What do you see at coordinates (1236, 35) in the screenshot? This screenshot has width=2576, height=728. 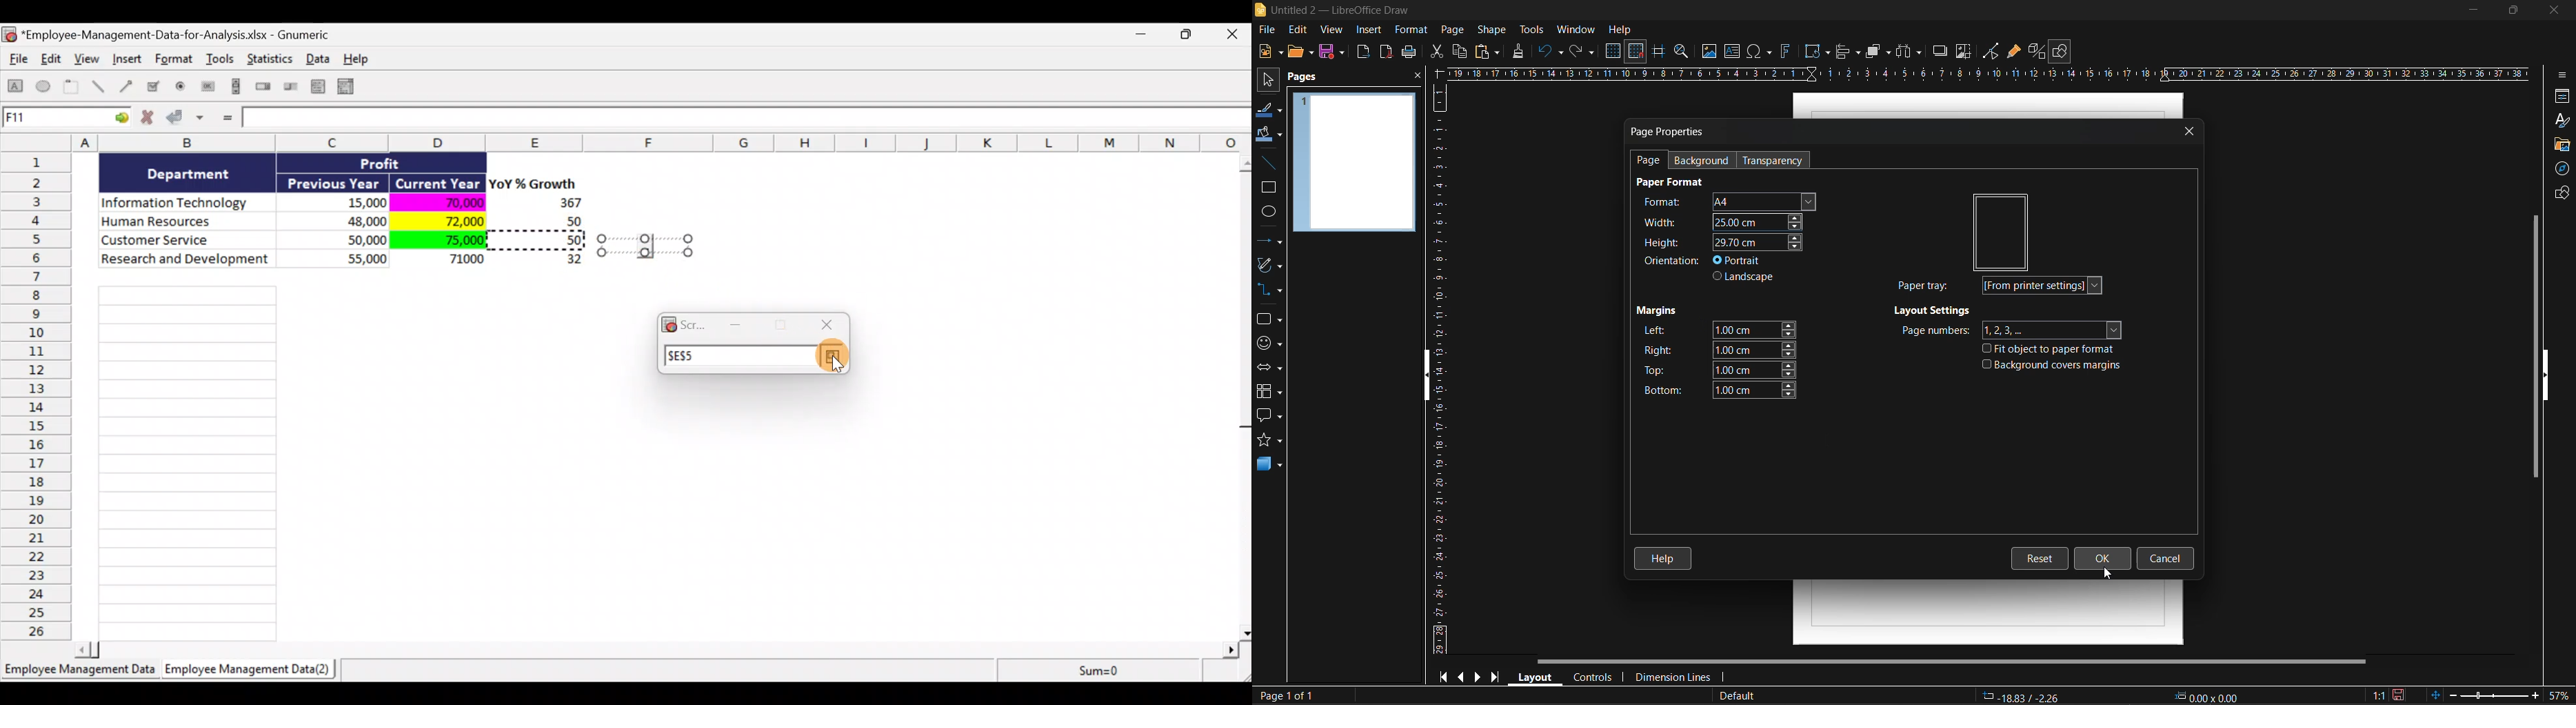 I see `Close` at bounding box center [1236, 35].